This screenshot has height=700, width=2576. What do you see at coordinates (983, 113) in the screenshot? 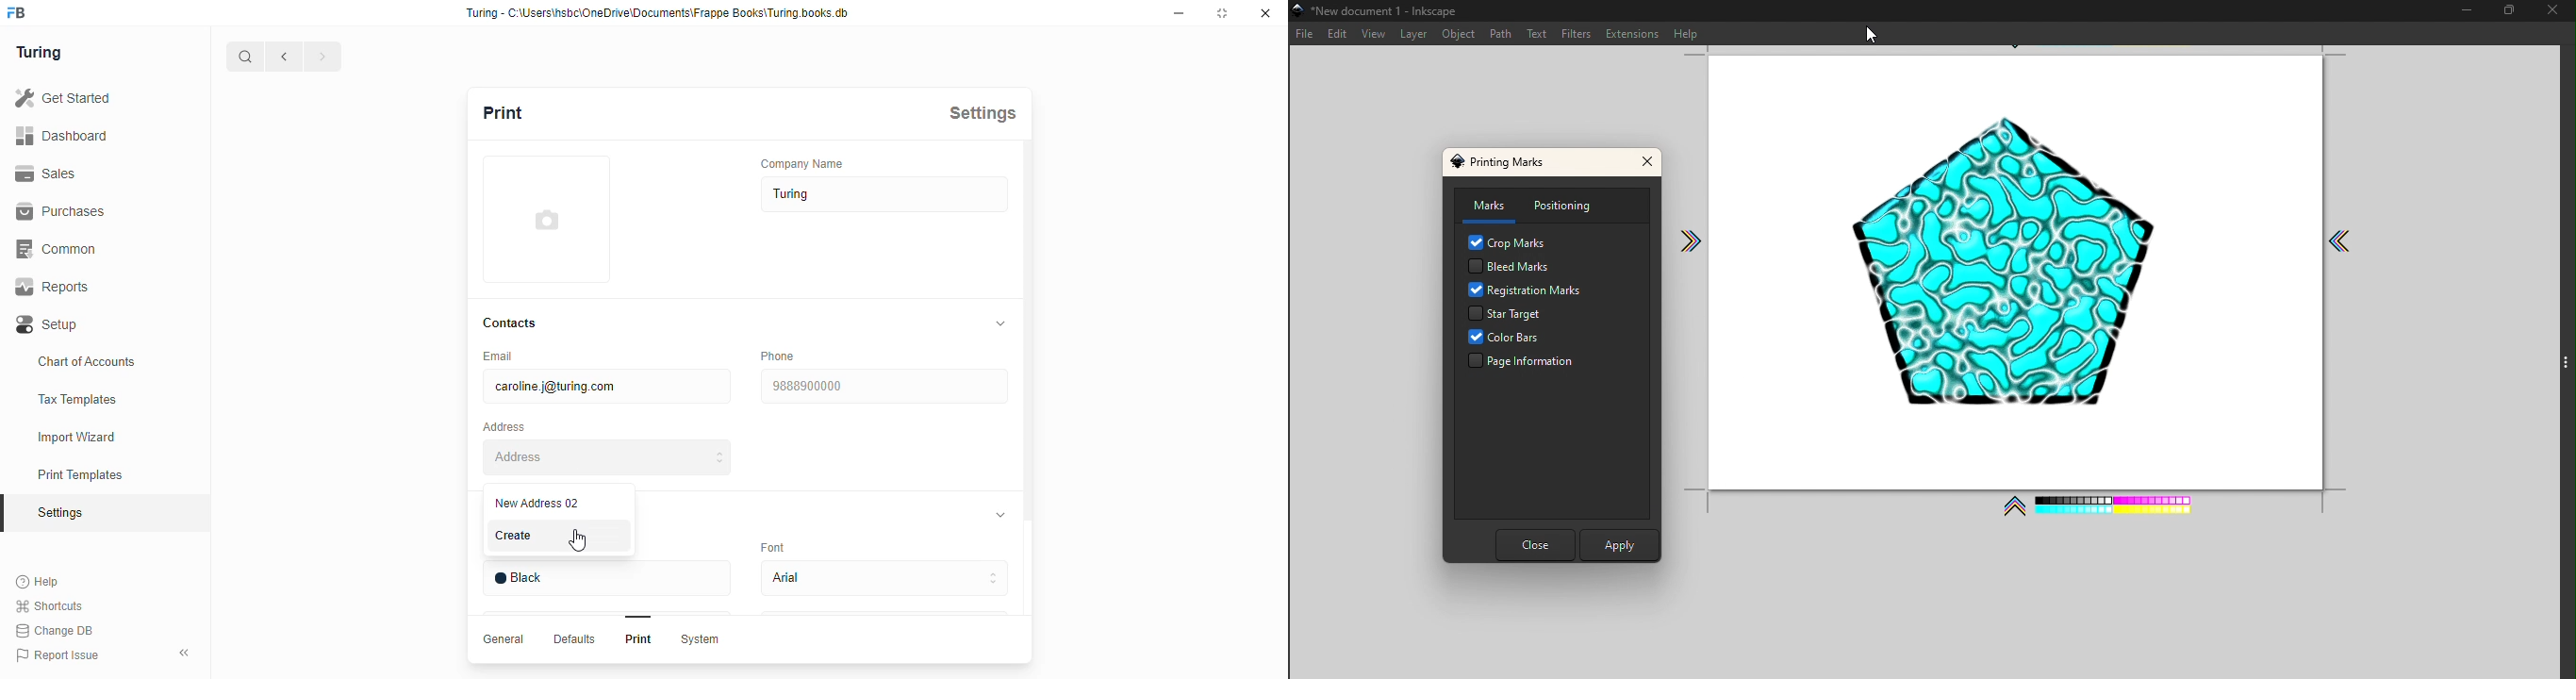
I see `settings` at bounding box center [983, 113].